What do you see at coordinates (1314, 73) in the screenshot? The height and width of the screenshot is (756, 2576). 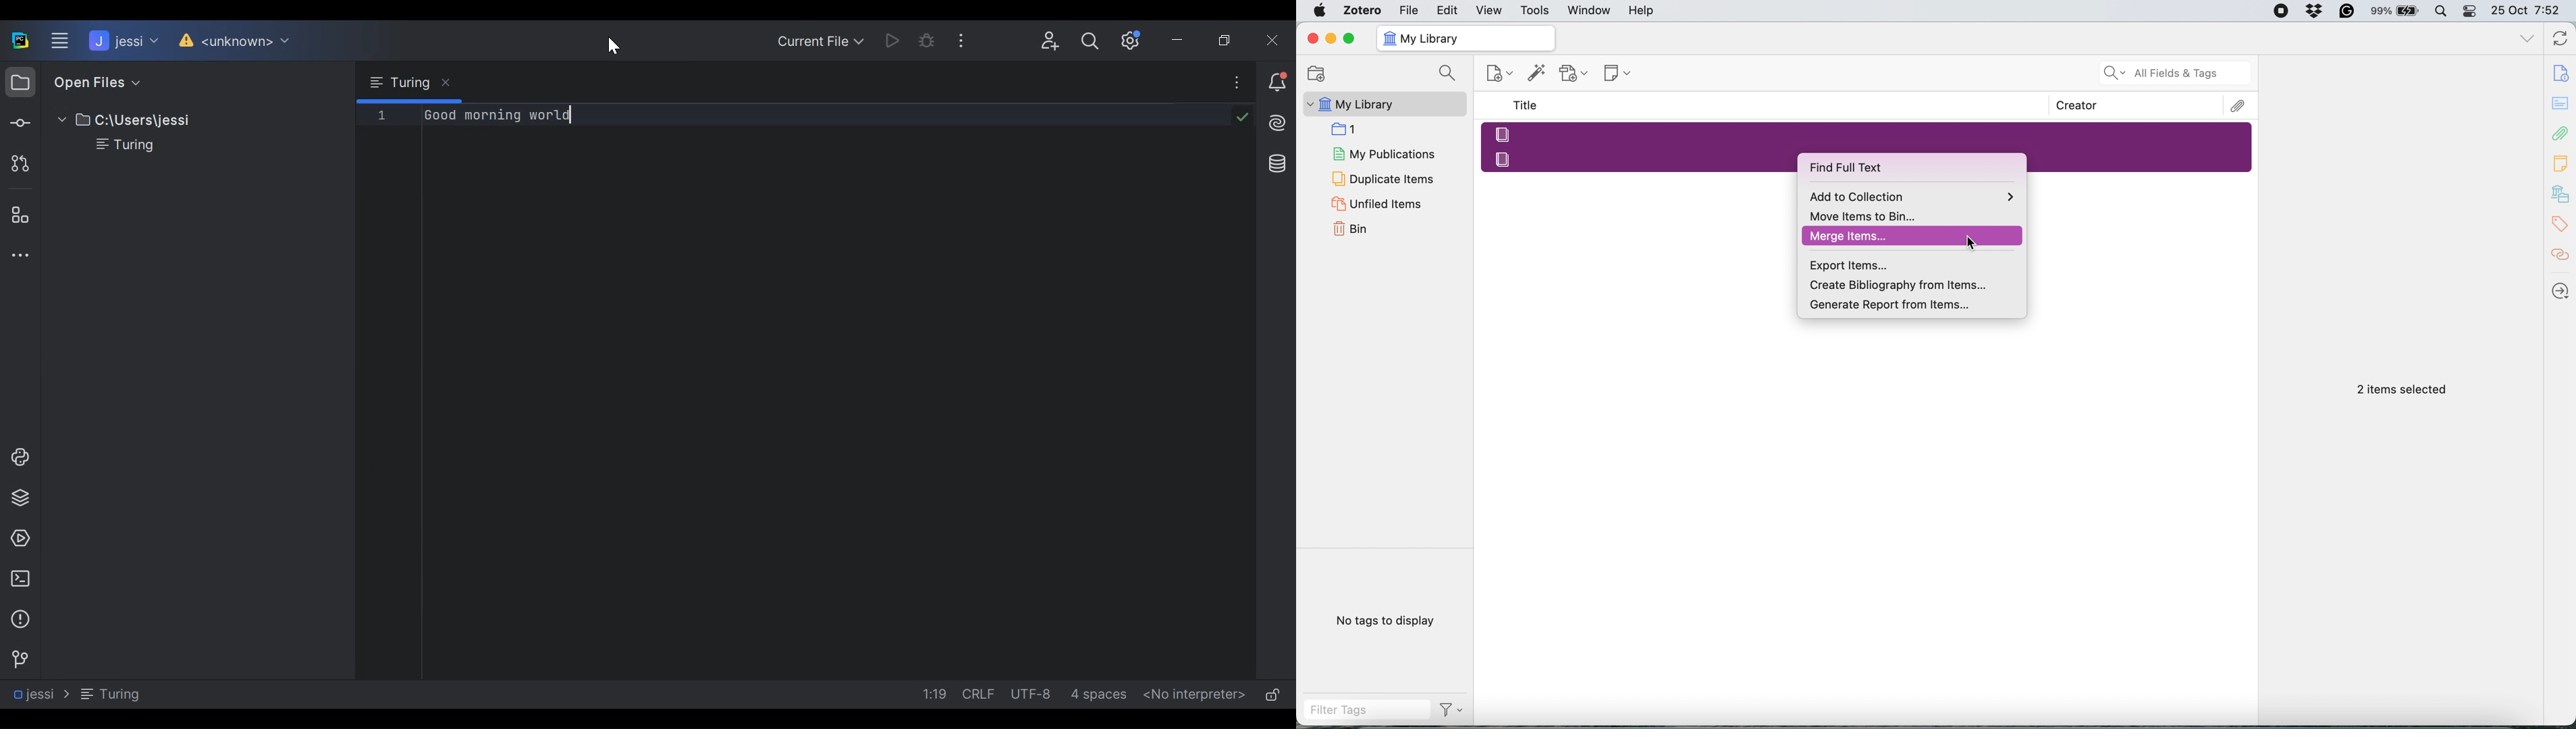 I see `Open Folder` at bounding box center [1314, 73].